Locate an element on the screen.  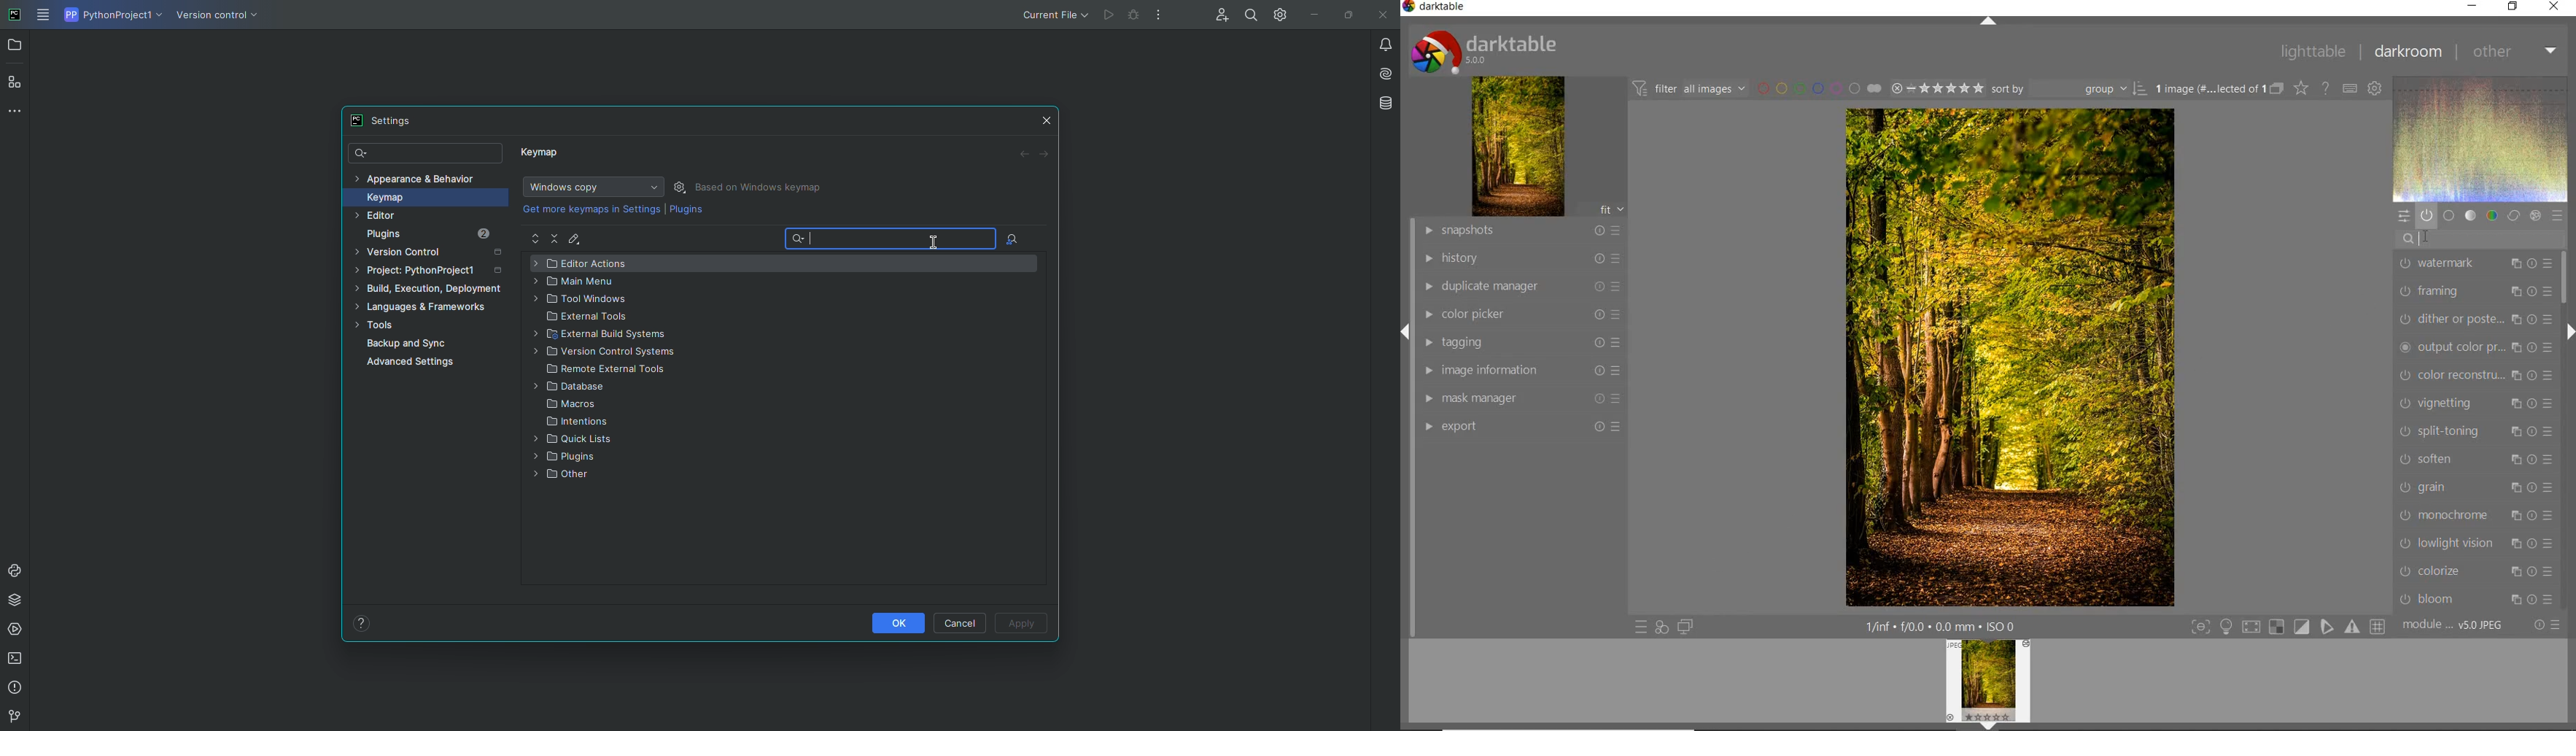
reset or preset & preference is located at coordinates (2546, 625).